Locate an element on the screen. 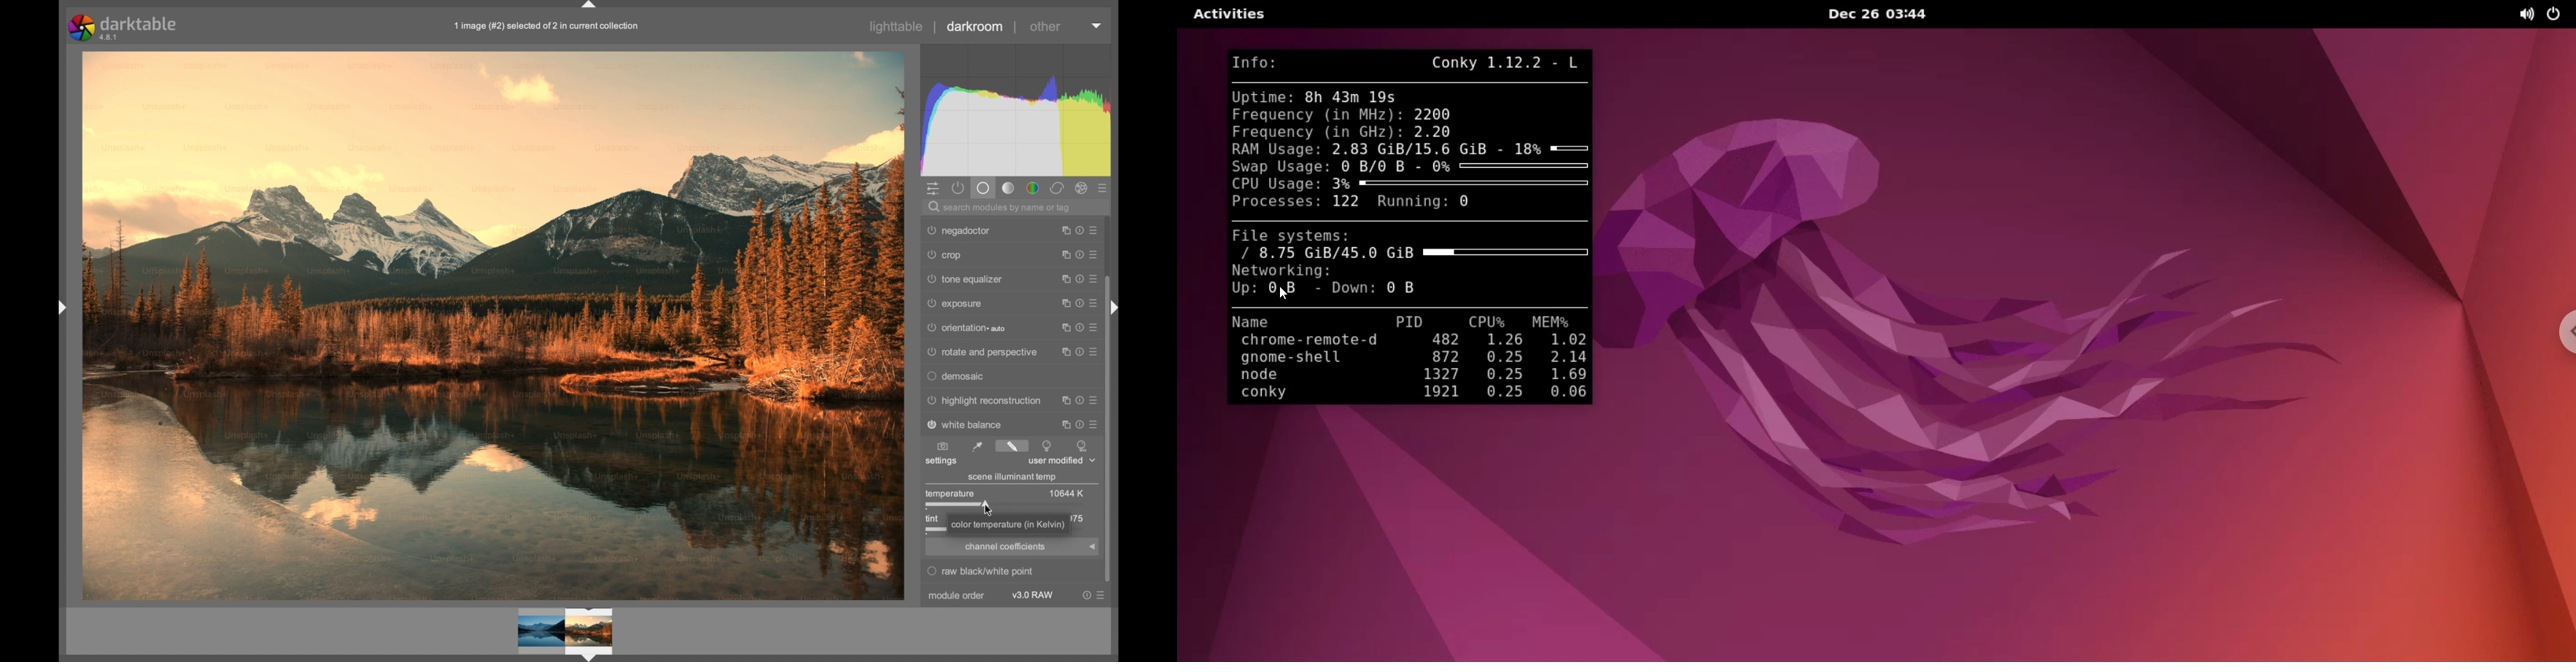  user modified dropdown is located at coordinates (1063, 461).